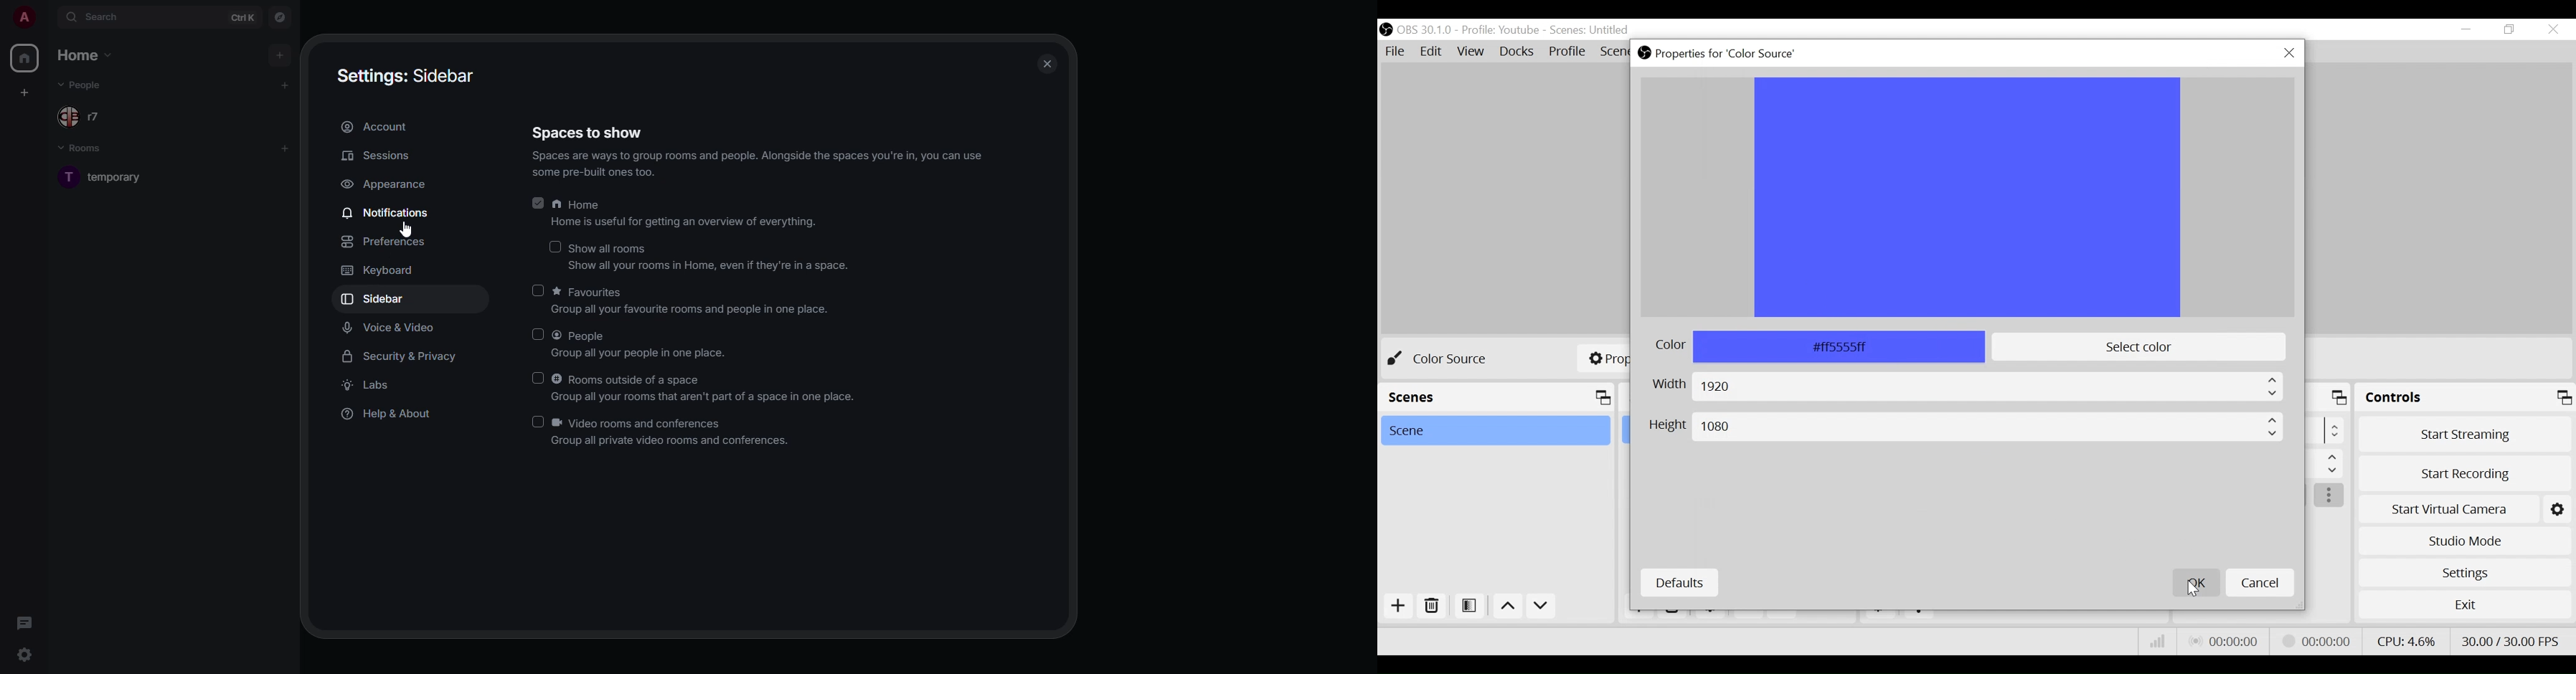 Image resolution: width=2576 pixels, height=700 pixels. I want to click on keyboard, so click(379, 272).